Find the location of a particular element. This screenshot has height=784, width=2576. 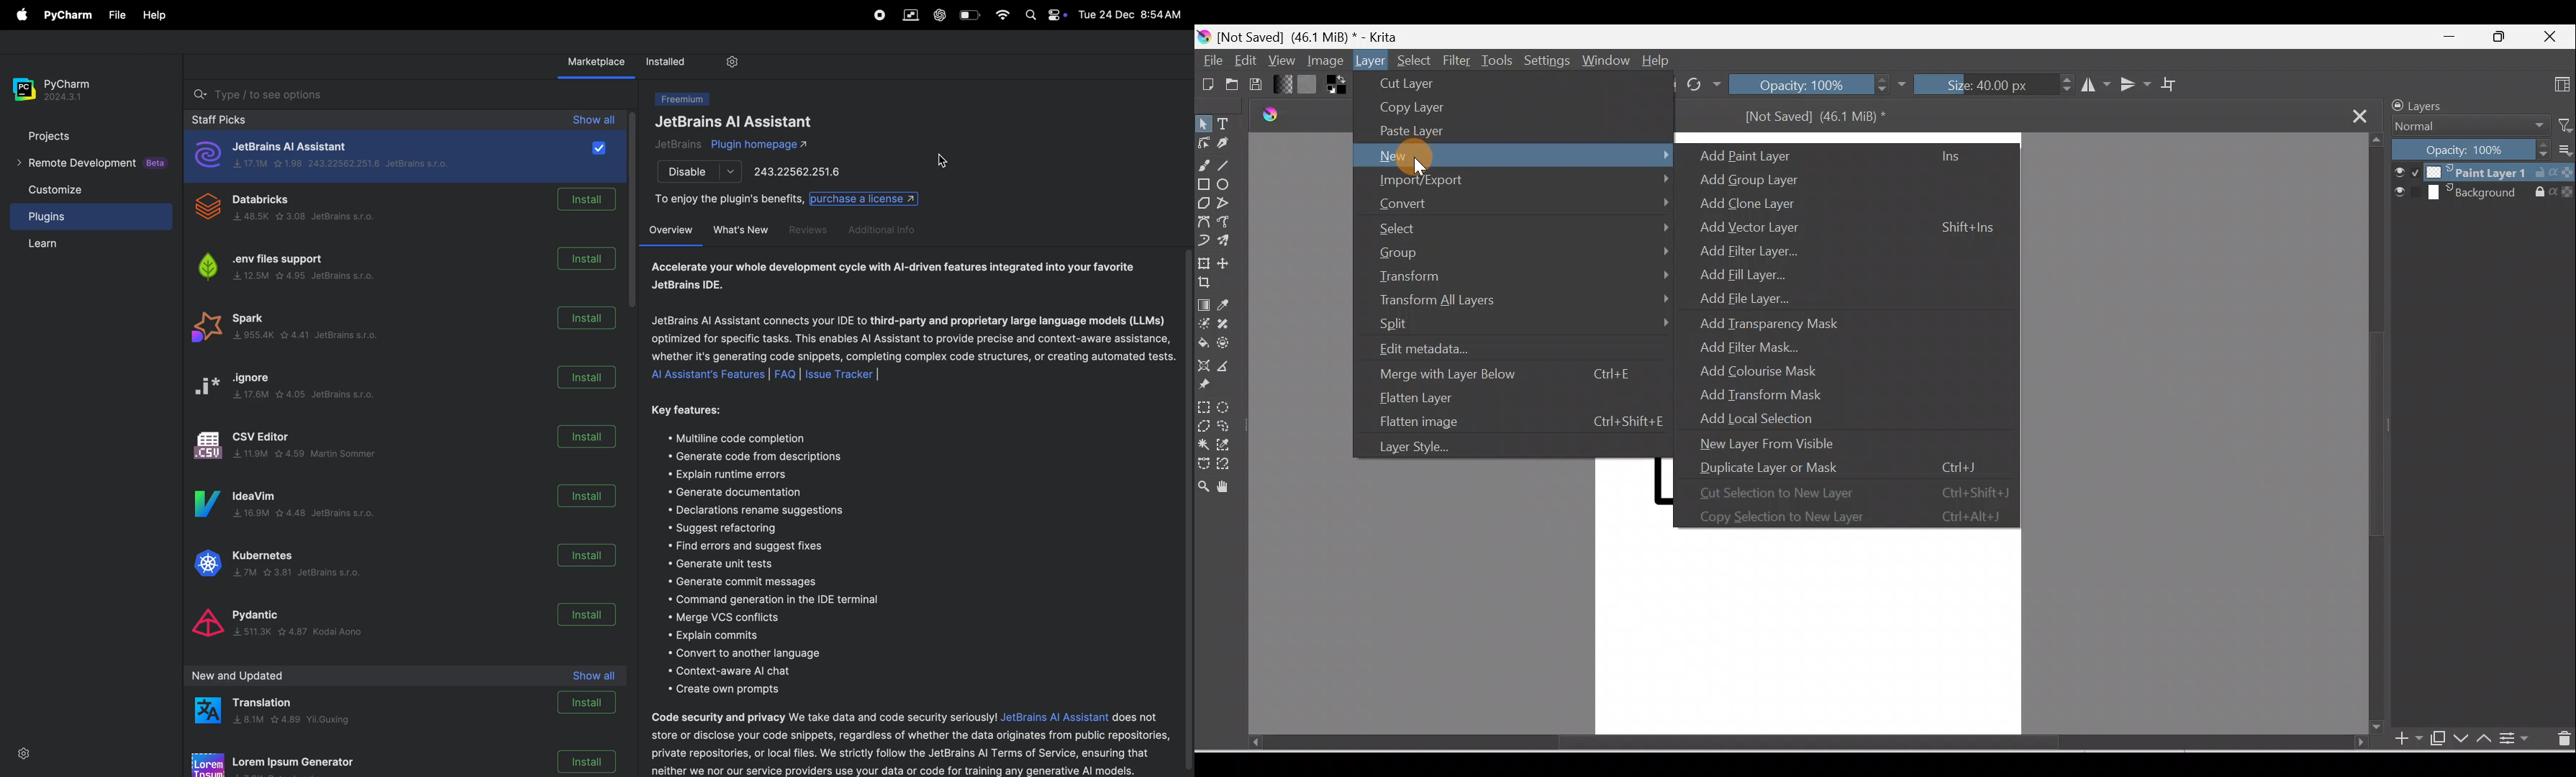

features lists is located at coordinates (775, 564).